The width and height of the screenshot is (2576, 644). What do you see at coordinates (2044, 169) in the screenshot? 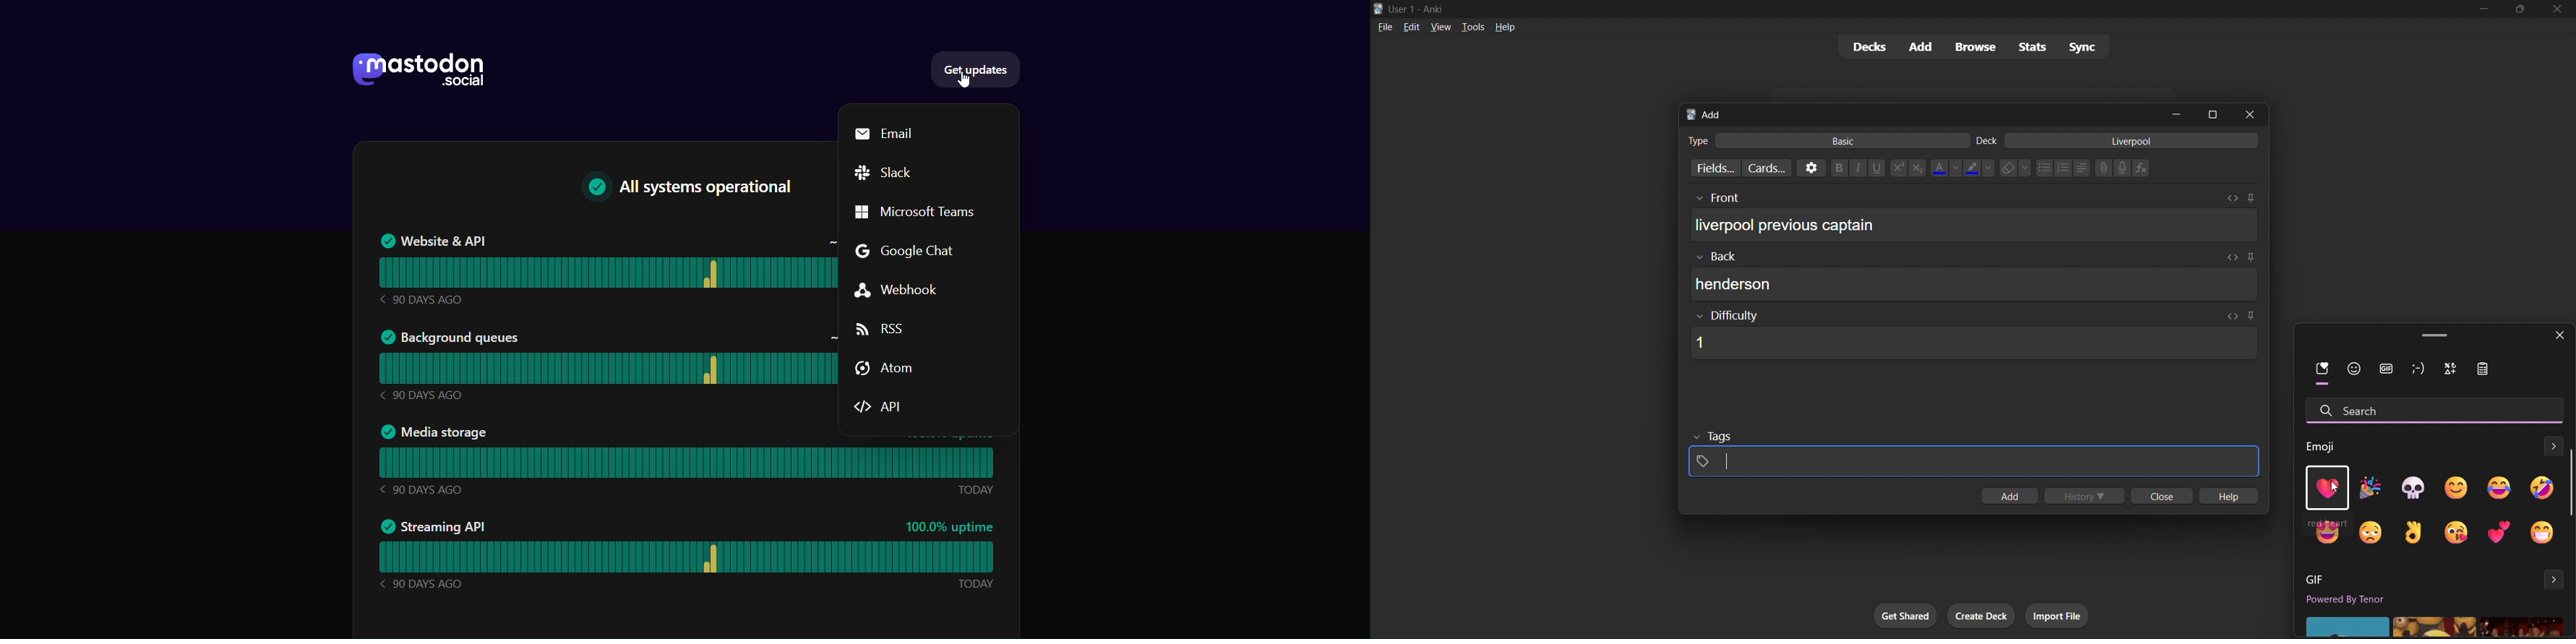
I see `dotted list` at bounding box center [2044, 169].